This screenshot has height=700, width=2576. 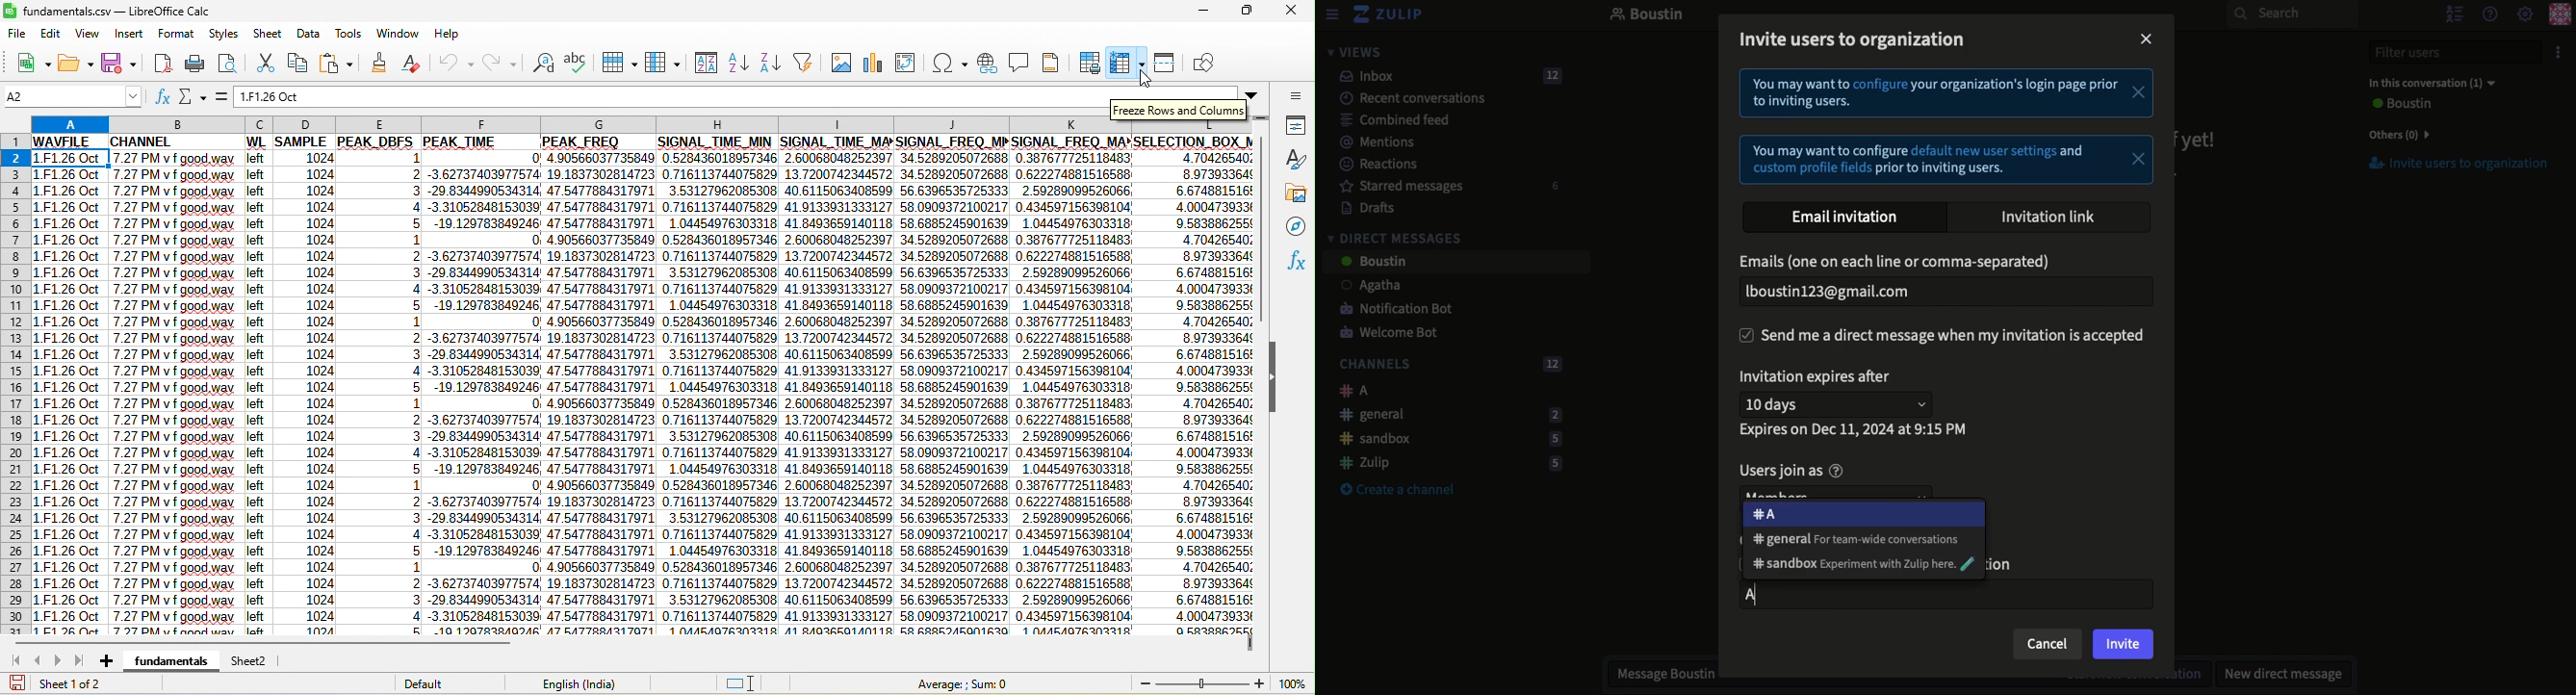 I want to click on A, so click(x=1866, y=515).